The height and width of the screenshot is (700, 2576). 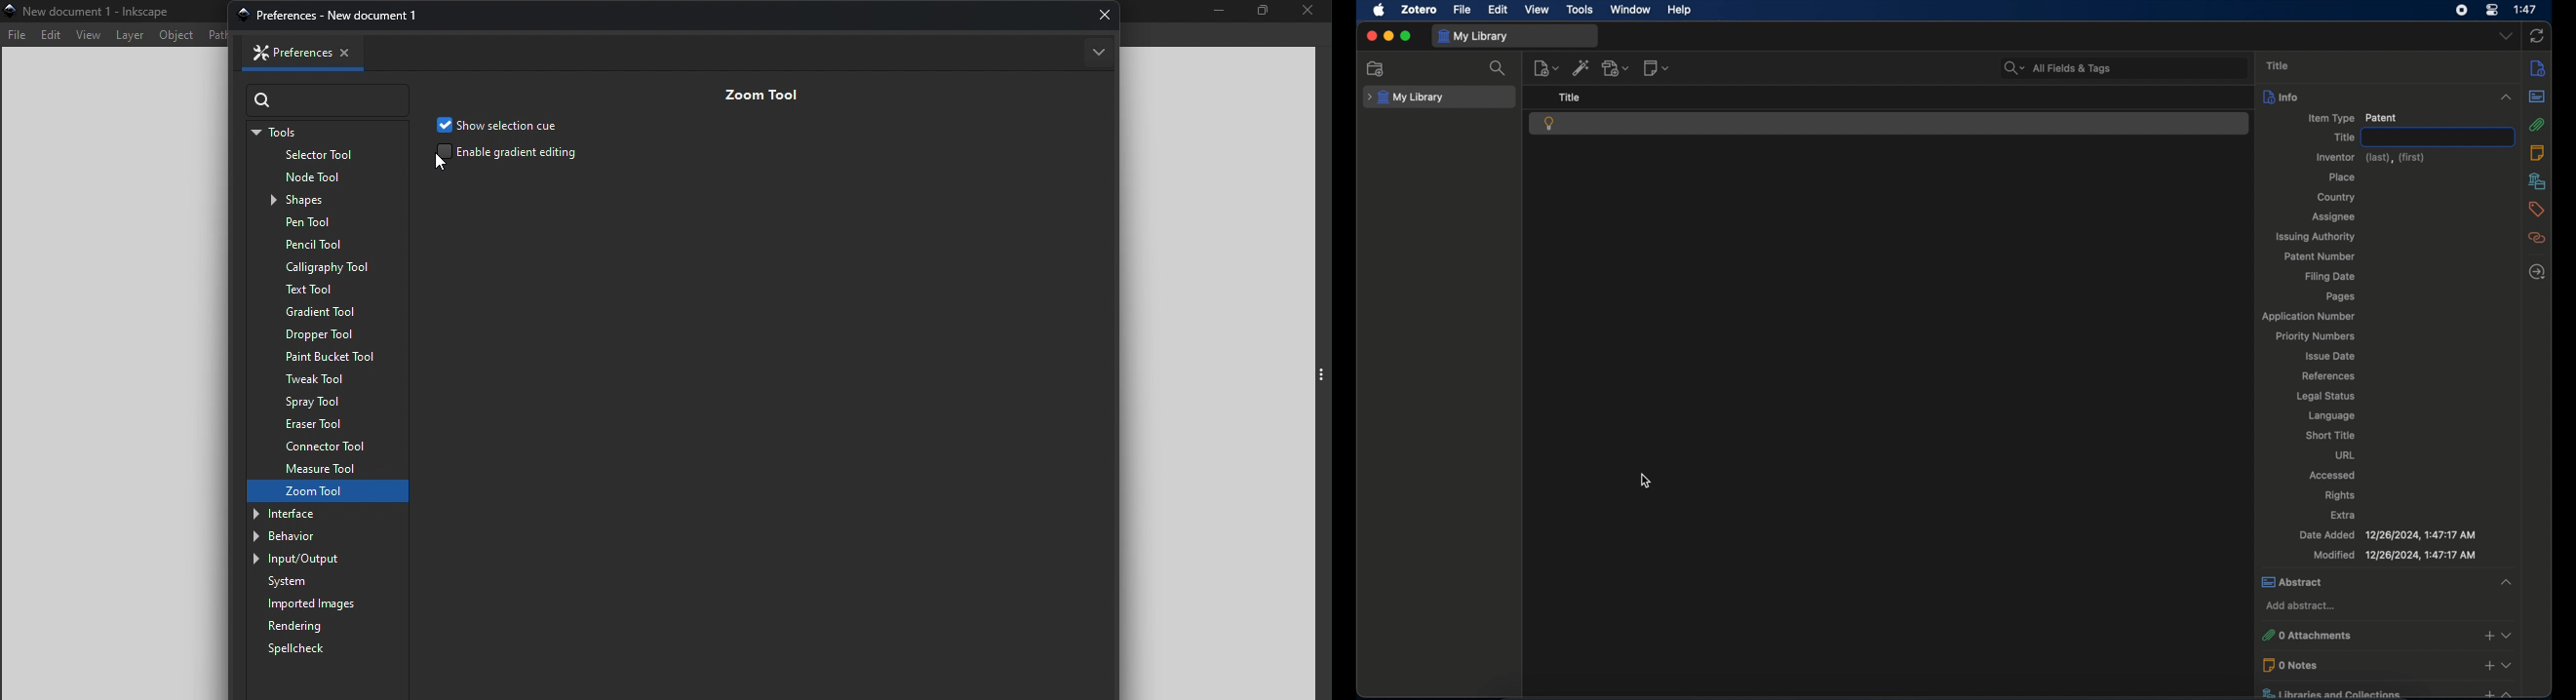 What do you see at coordinates (329, 333) in the screenshot?
I see `Dropper tool` at bounding box center [329, 333].